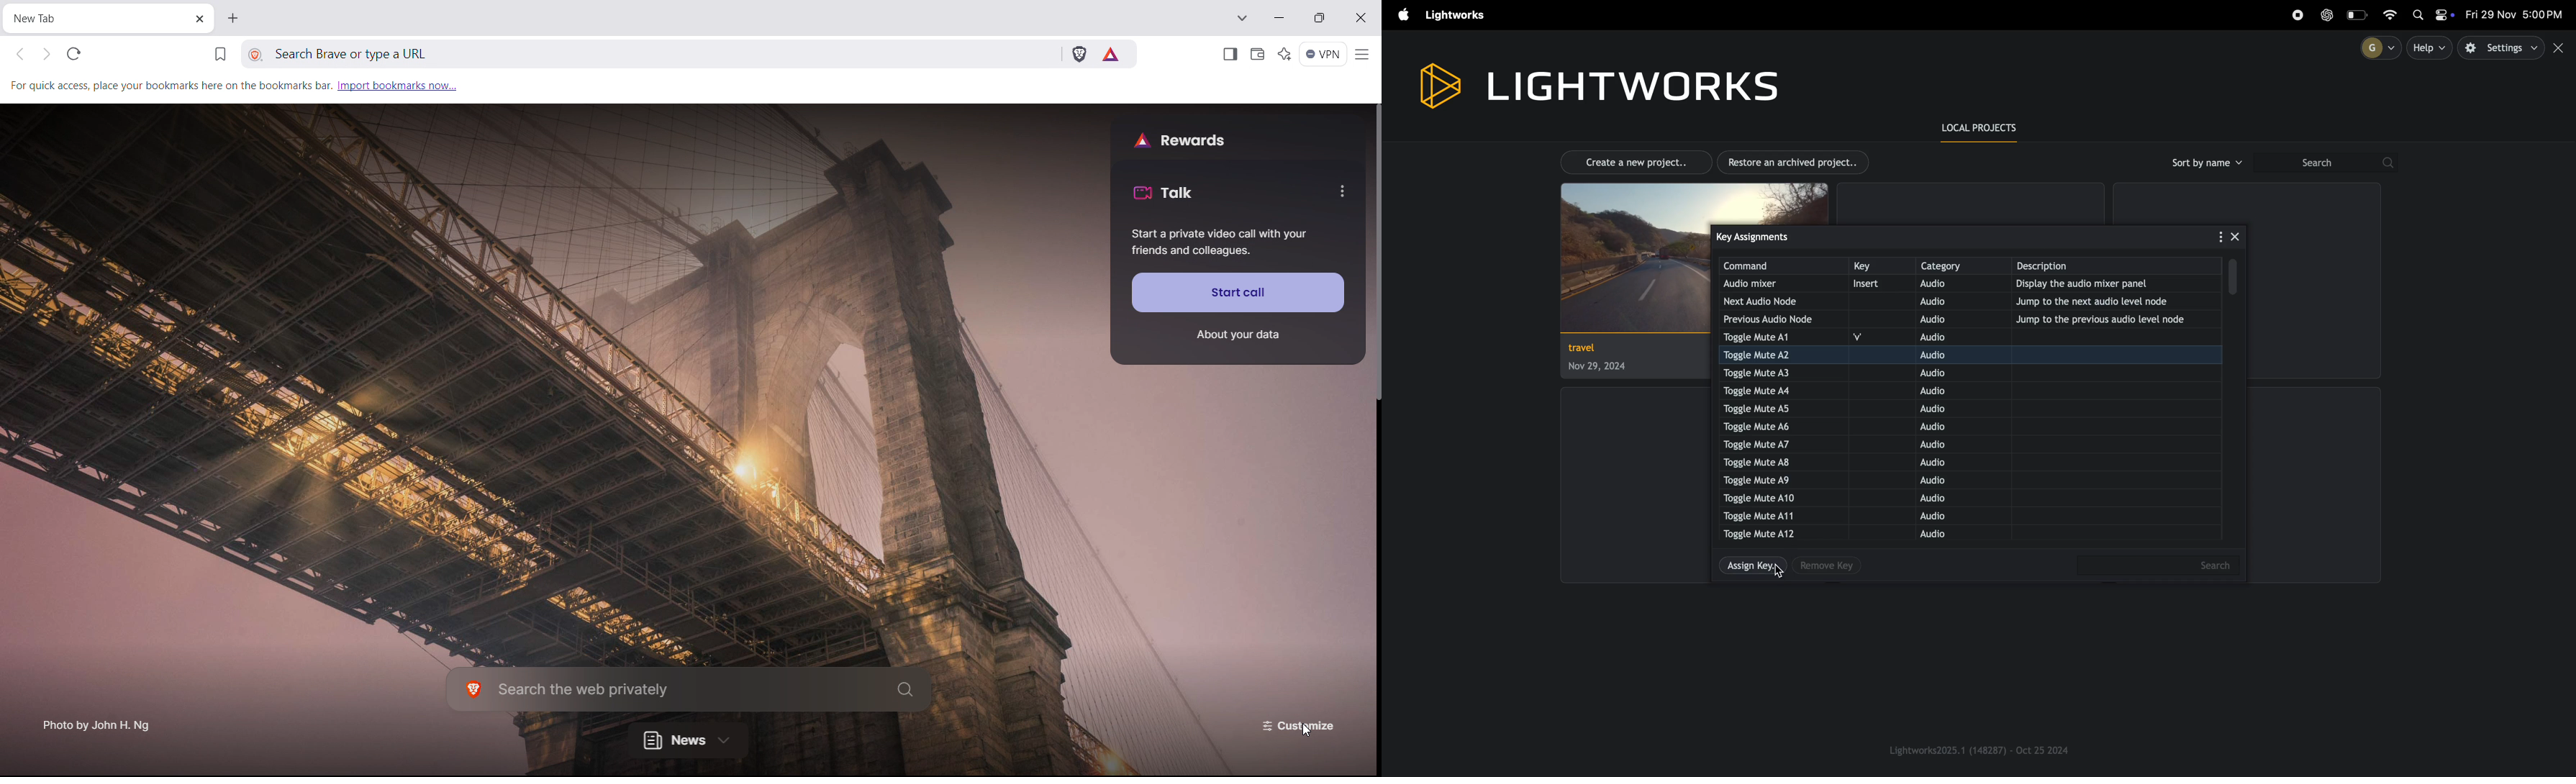 This screenshot has width=2576, height=784. Describe the element at coordinates (2433, 16) in the screenshot. I see `apple widgets` at that location.